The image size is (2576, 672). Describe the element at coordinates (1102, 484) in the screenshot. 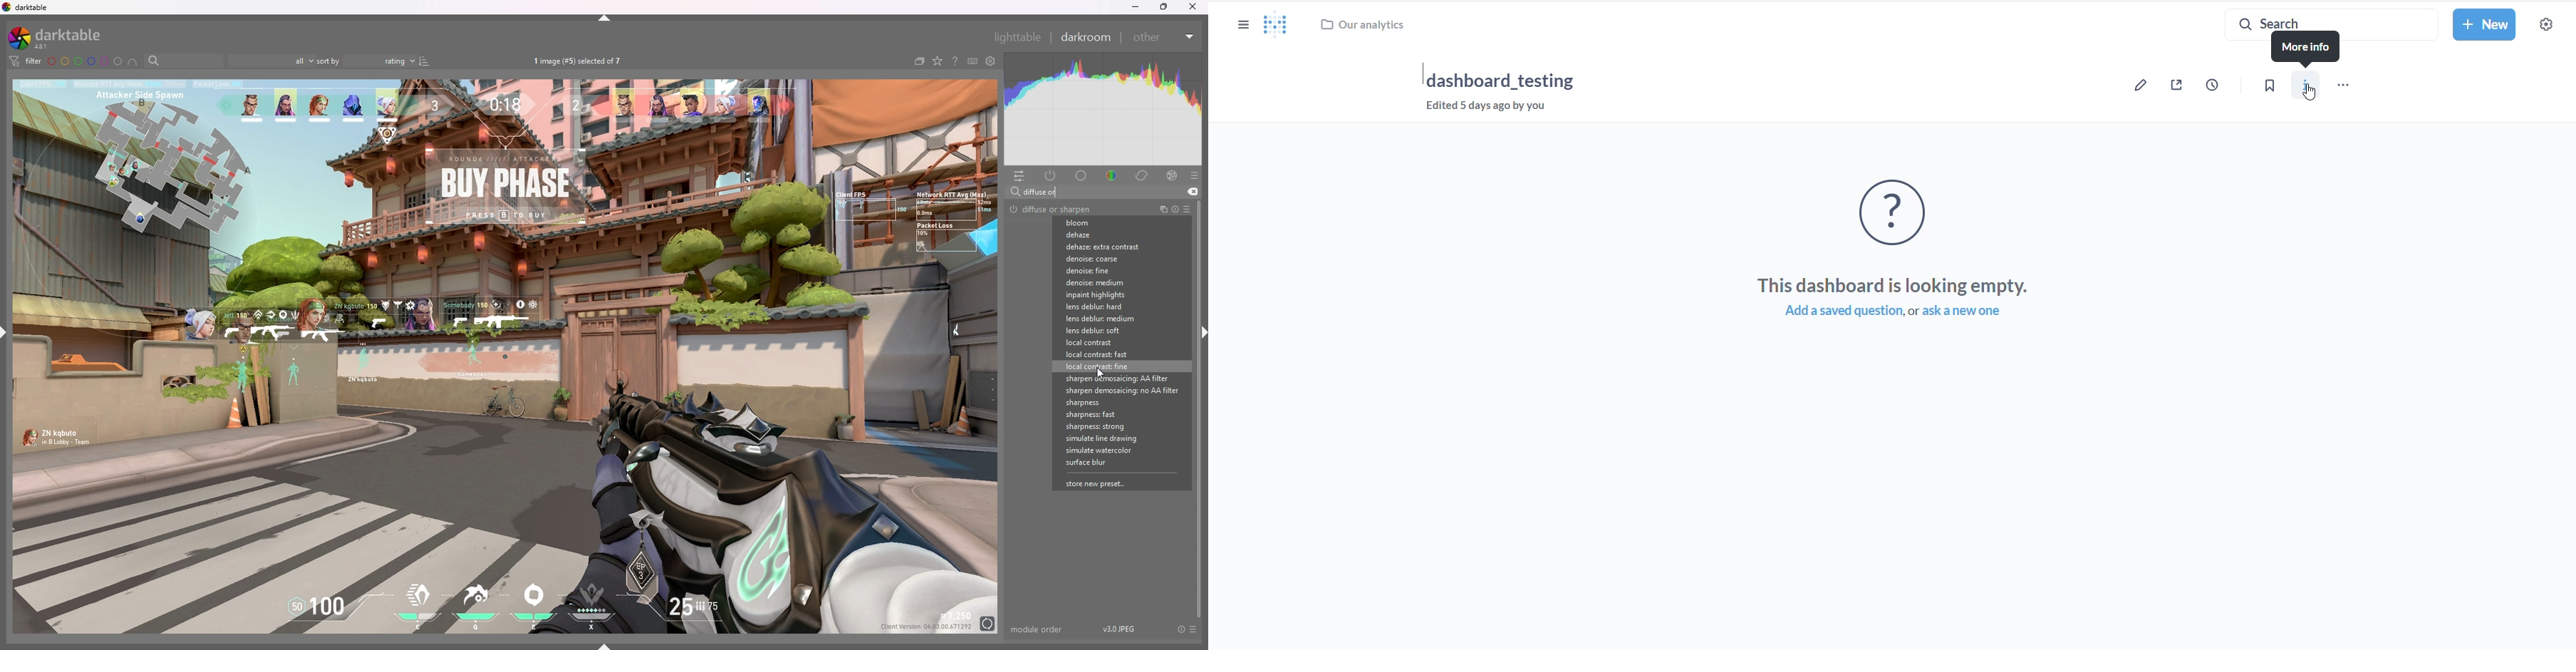

I see `store new preset` at that location.